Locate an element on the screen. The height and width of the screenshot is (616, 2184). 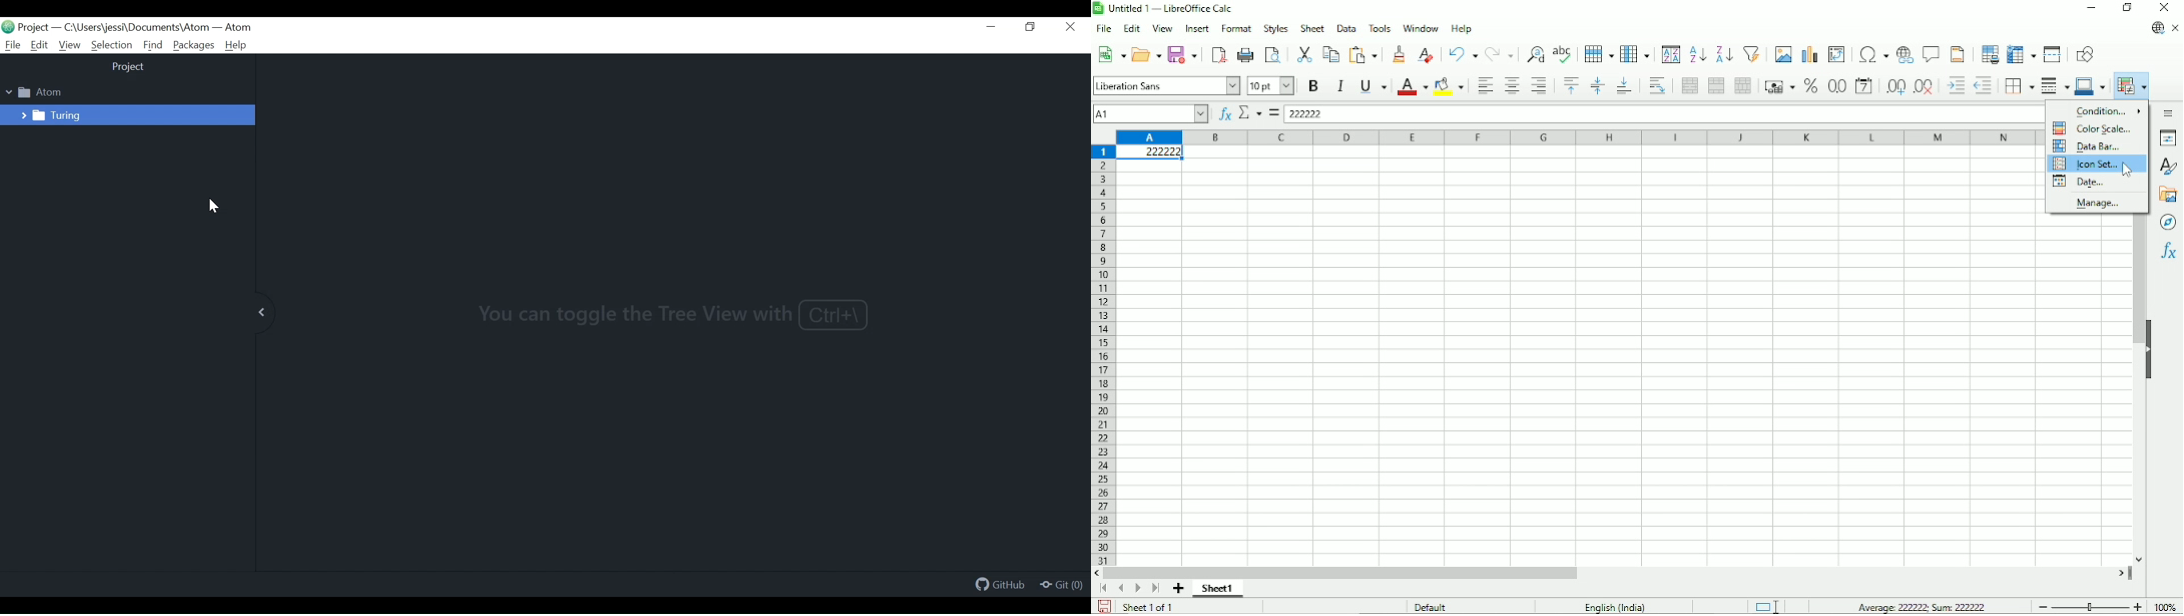
Increase indent is located at coordinates (1955, 86).